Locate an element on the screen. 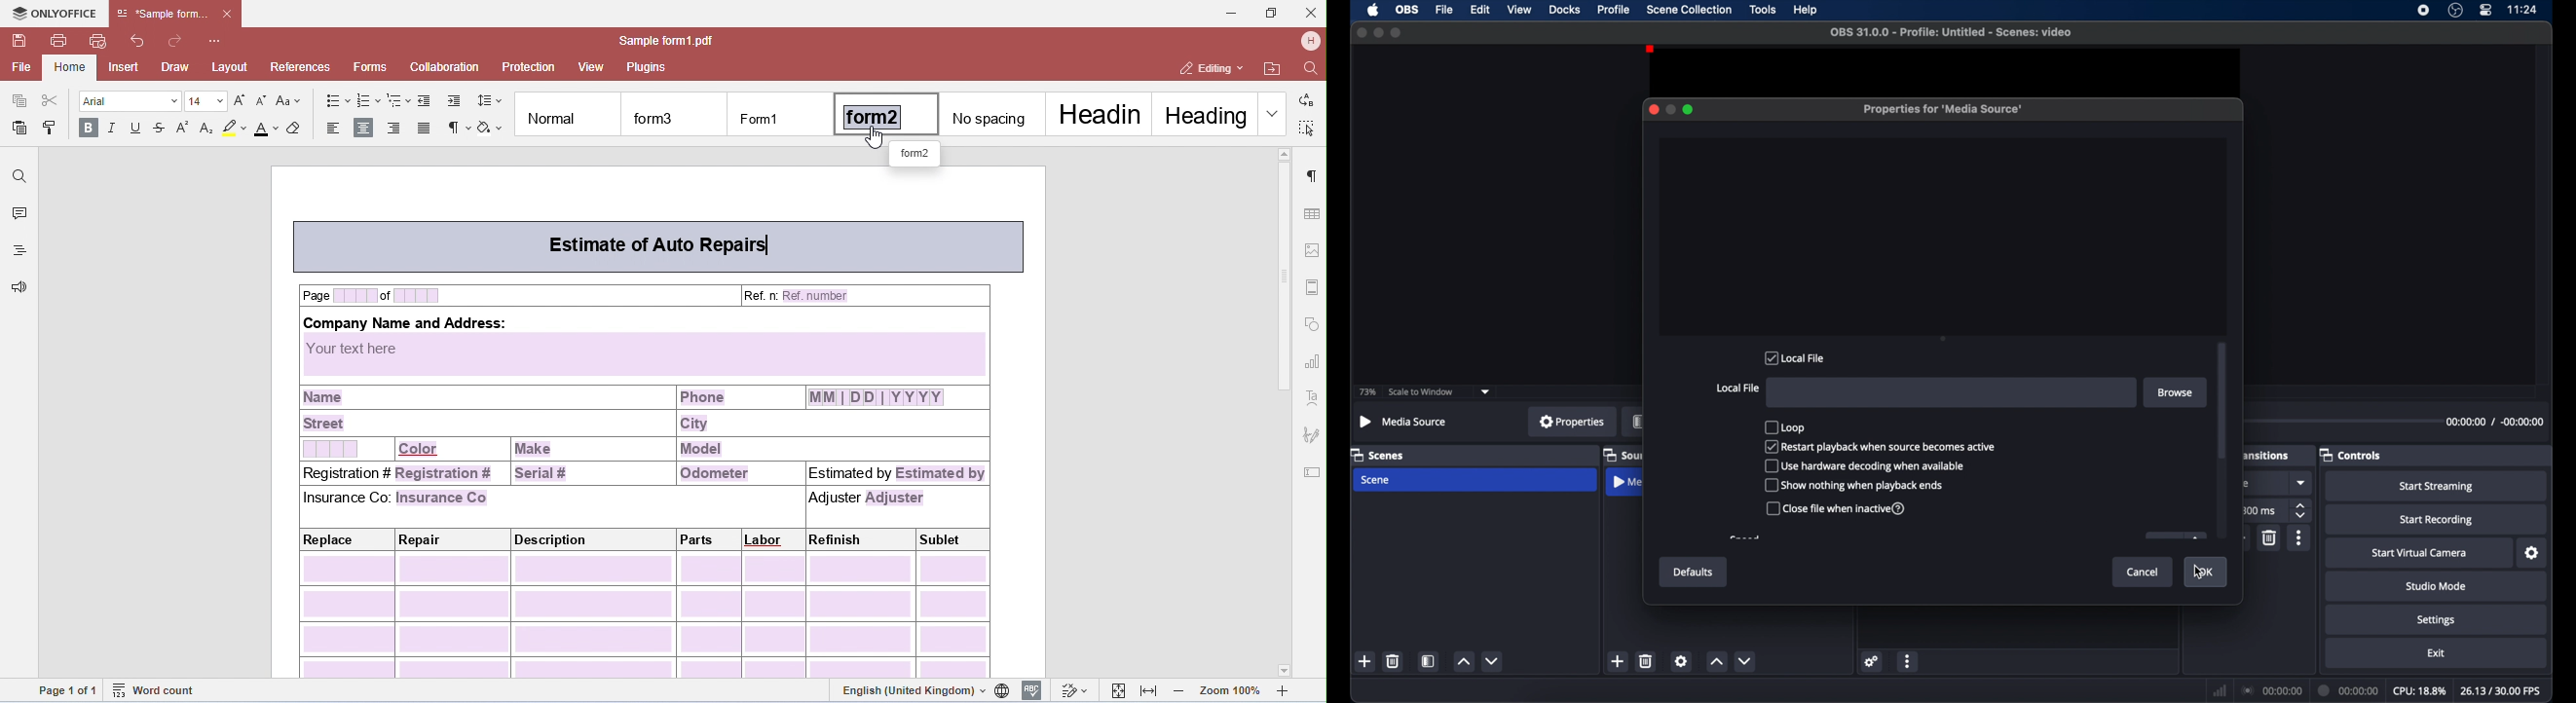  file name is located at coordinates (1951, 33).